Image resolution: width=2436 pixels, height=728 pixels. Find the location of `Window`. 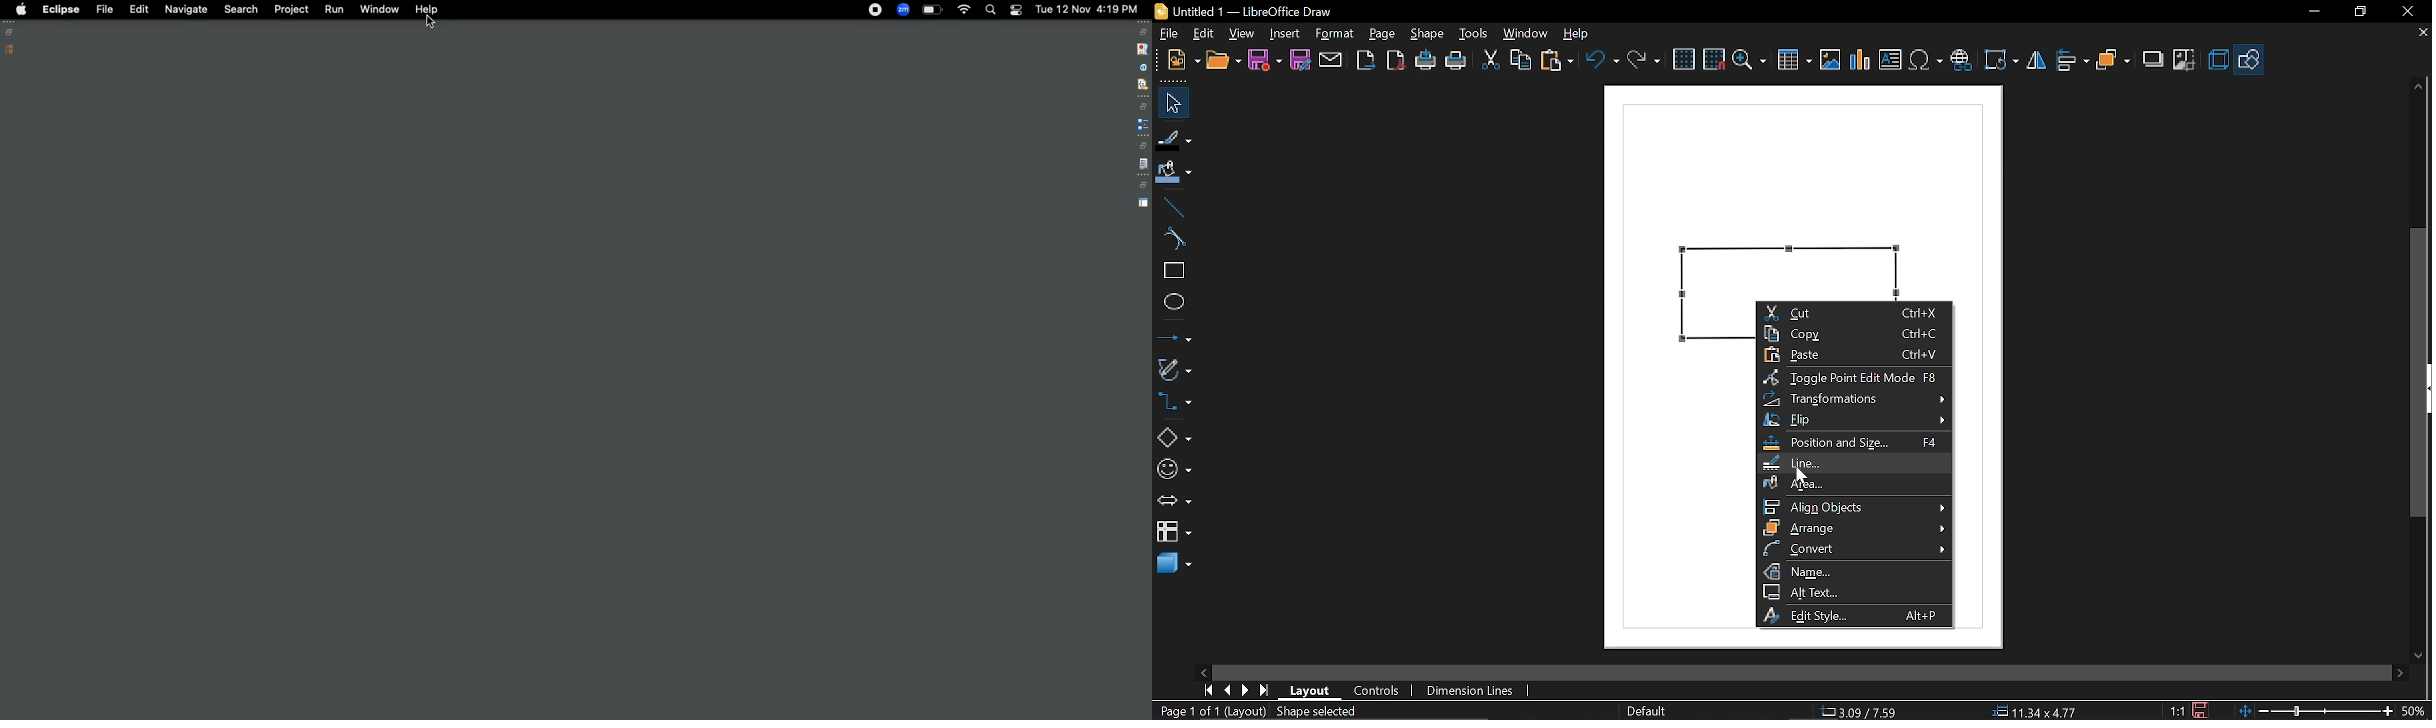

Window is located at coordinates (379, 9).